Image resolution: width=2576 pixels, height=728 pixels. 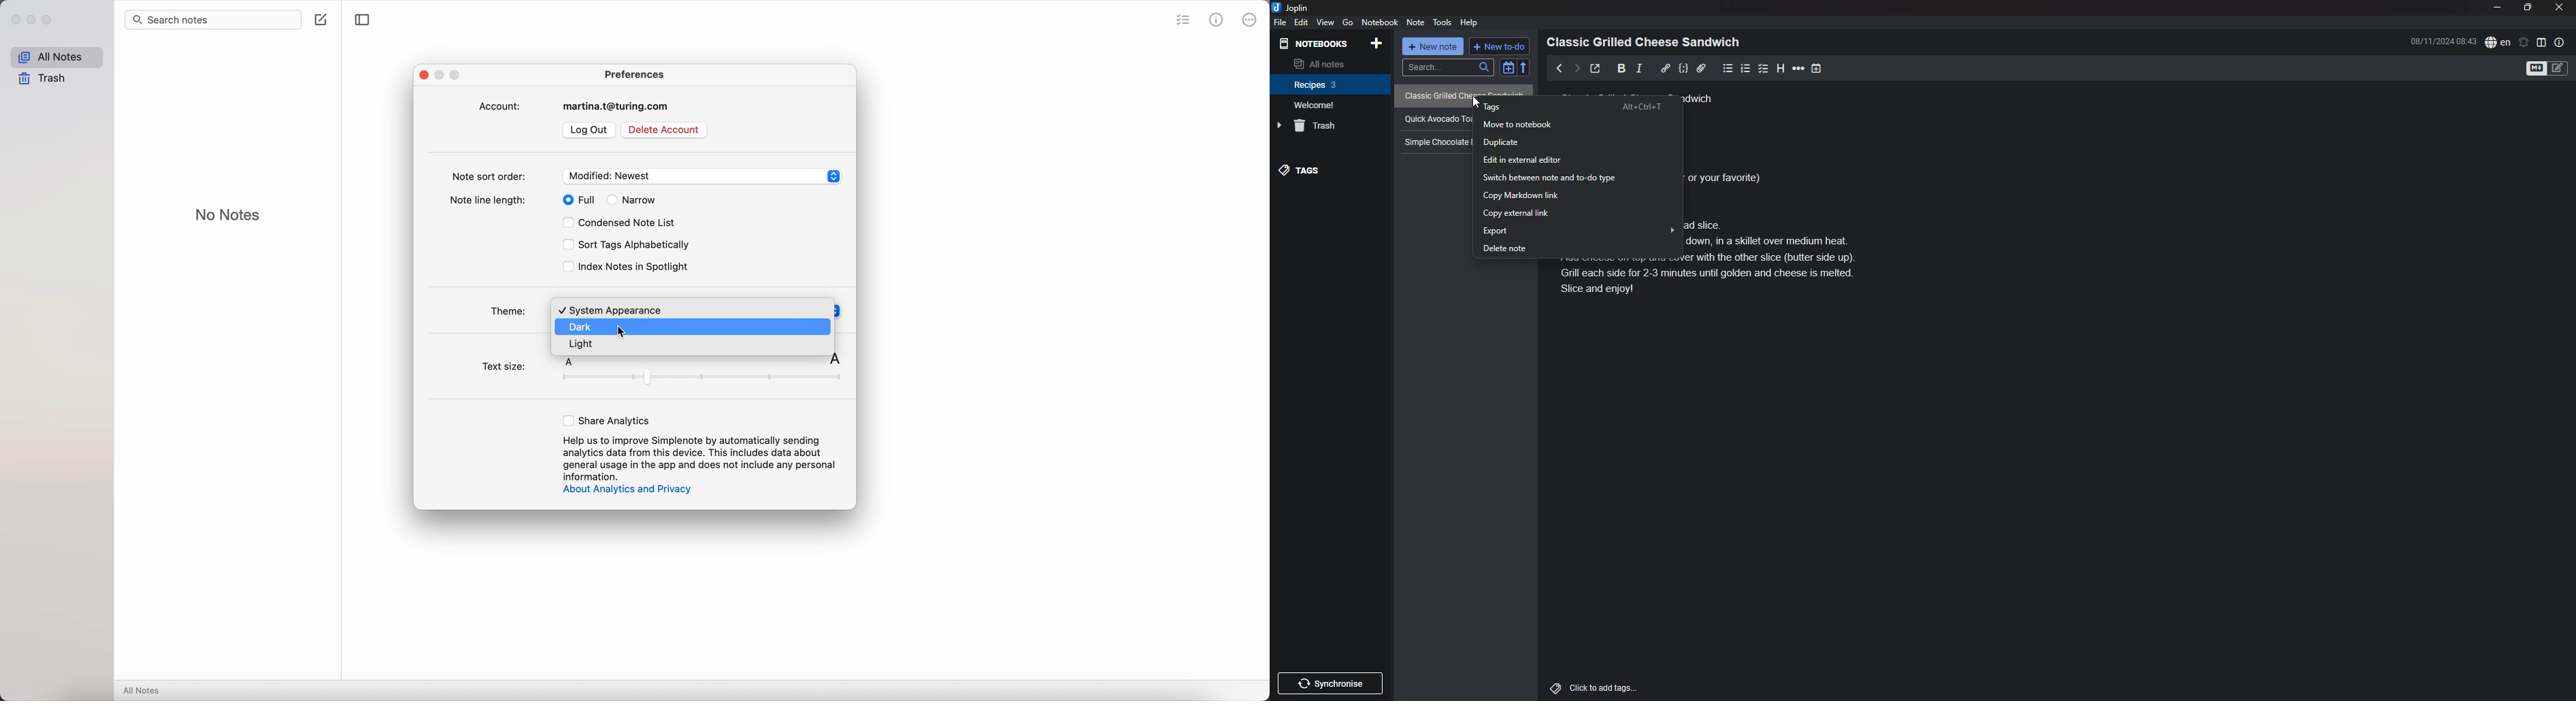 What do you see at coordinates (50, 20) in the screenshot?
I see `maximize` at bounding box center [50, 20].